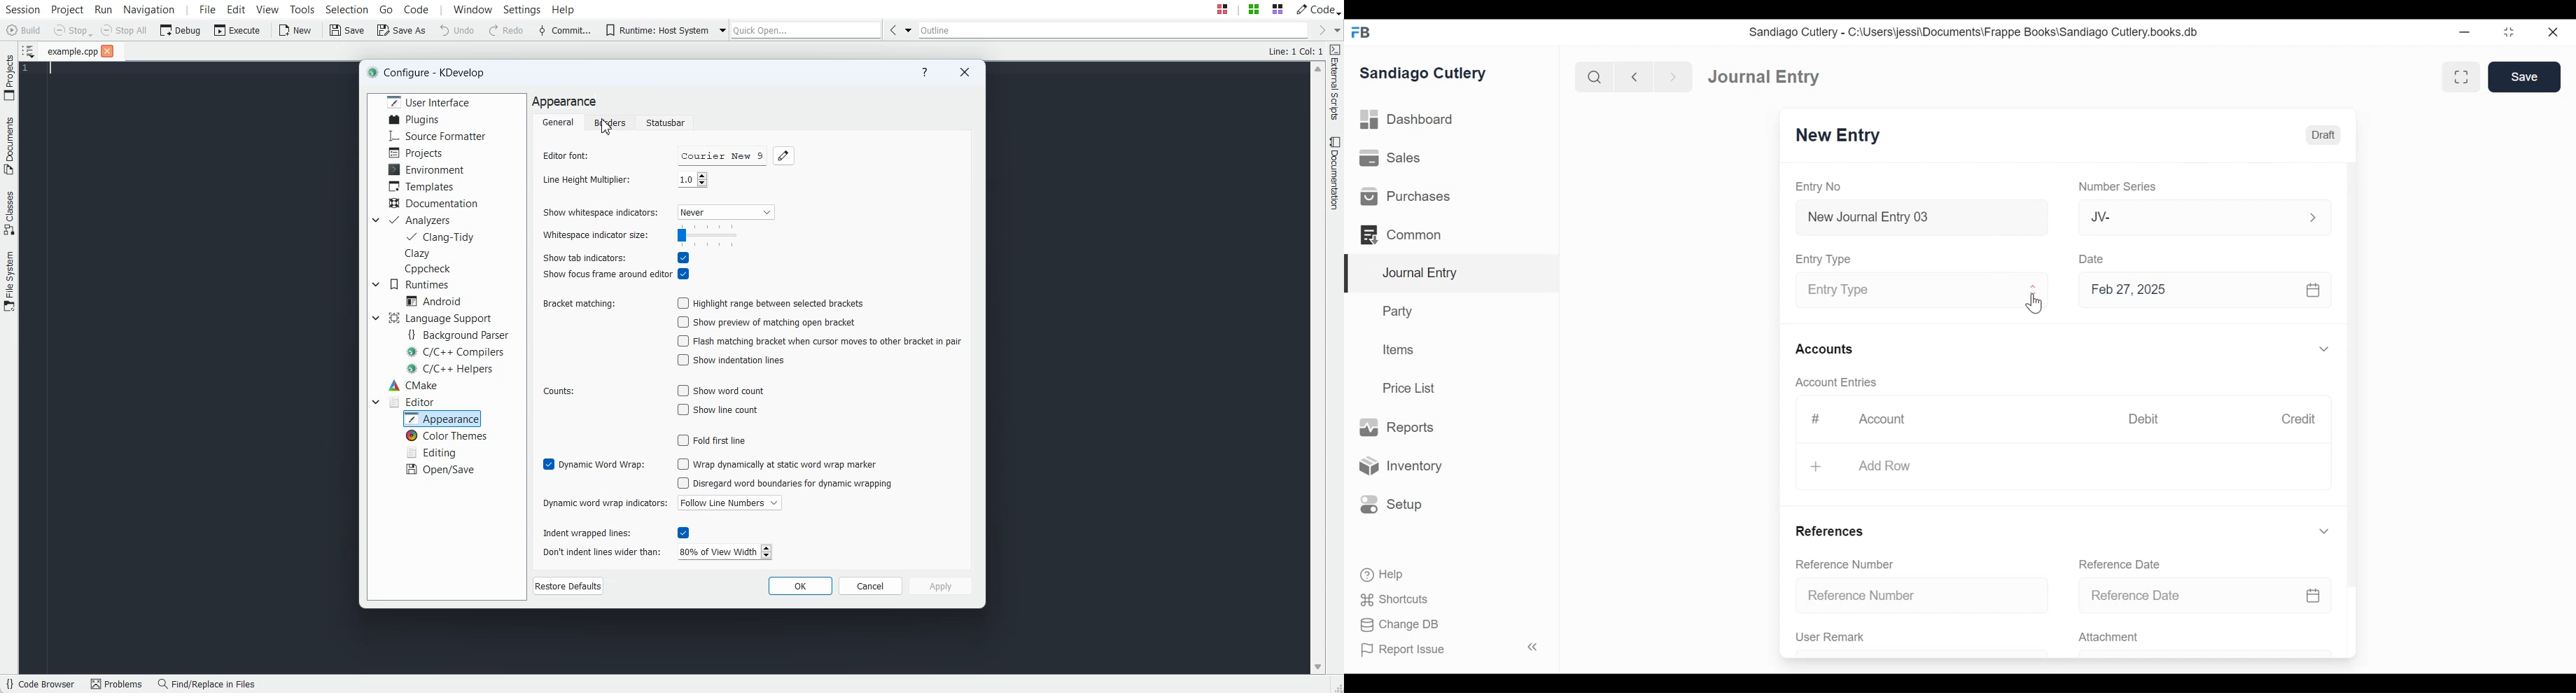 The image size is (2576, 700). What do you see at coordinates (2116, 187) in the screenshot?
I see `Number Series` at bounding box center [2116, 187].